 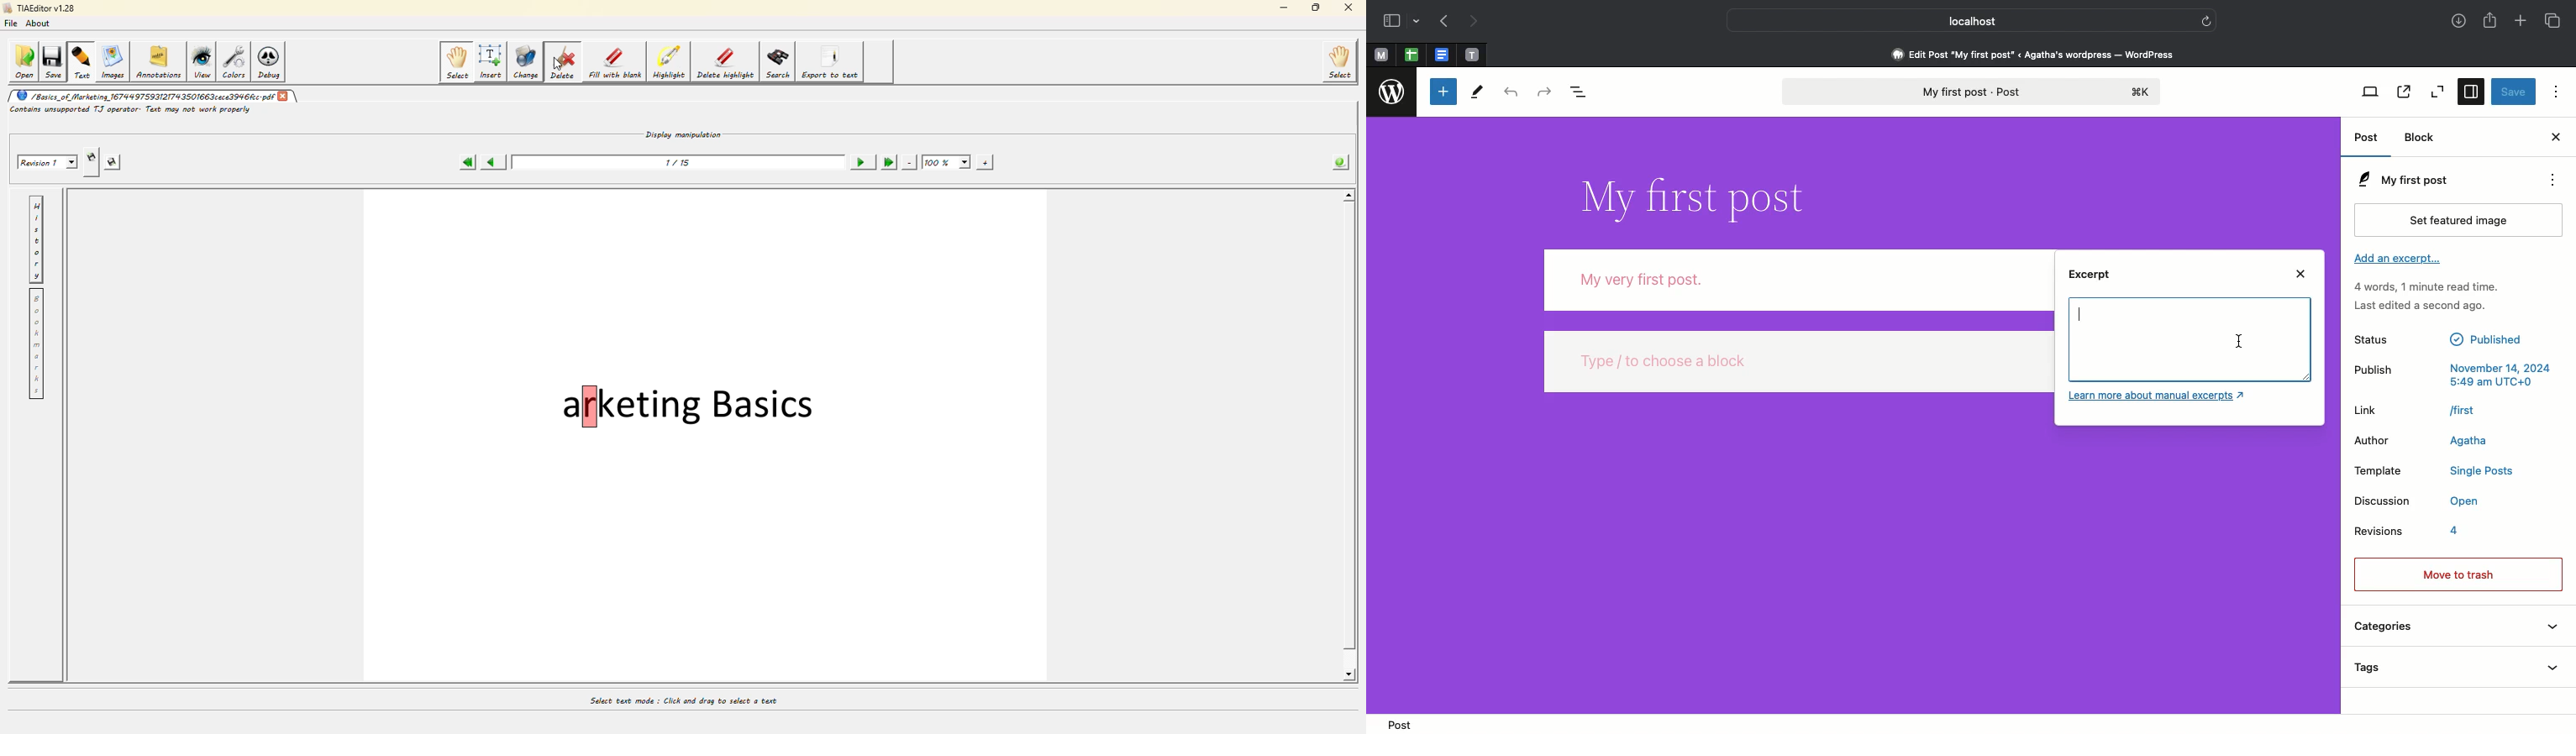 What do you see at coordinates (2473, 92) in the screenshot?
I see `Settings` at bounding box center [2473, 92].